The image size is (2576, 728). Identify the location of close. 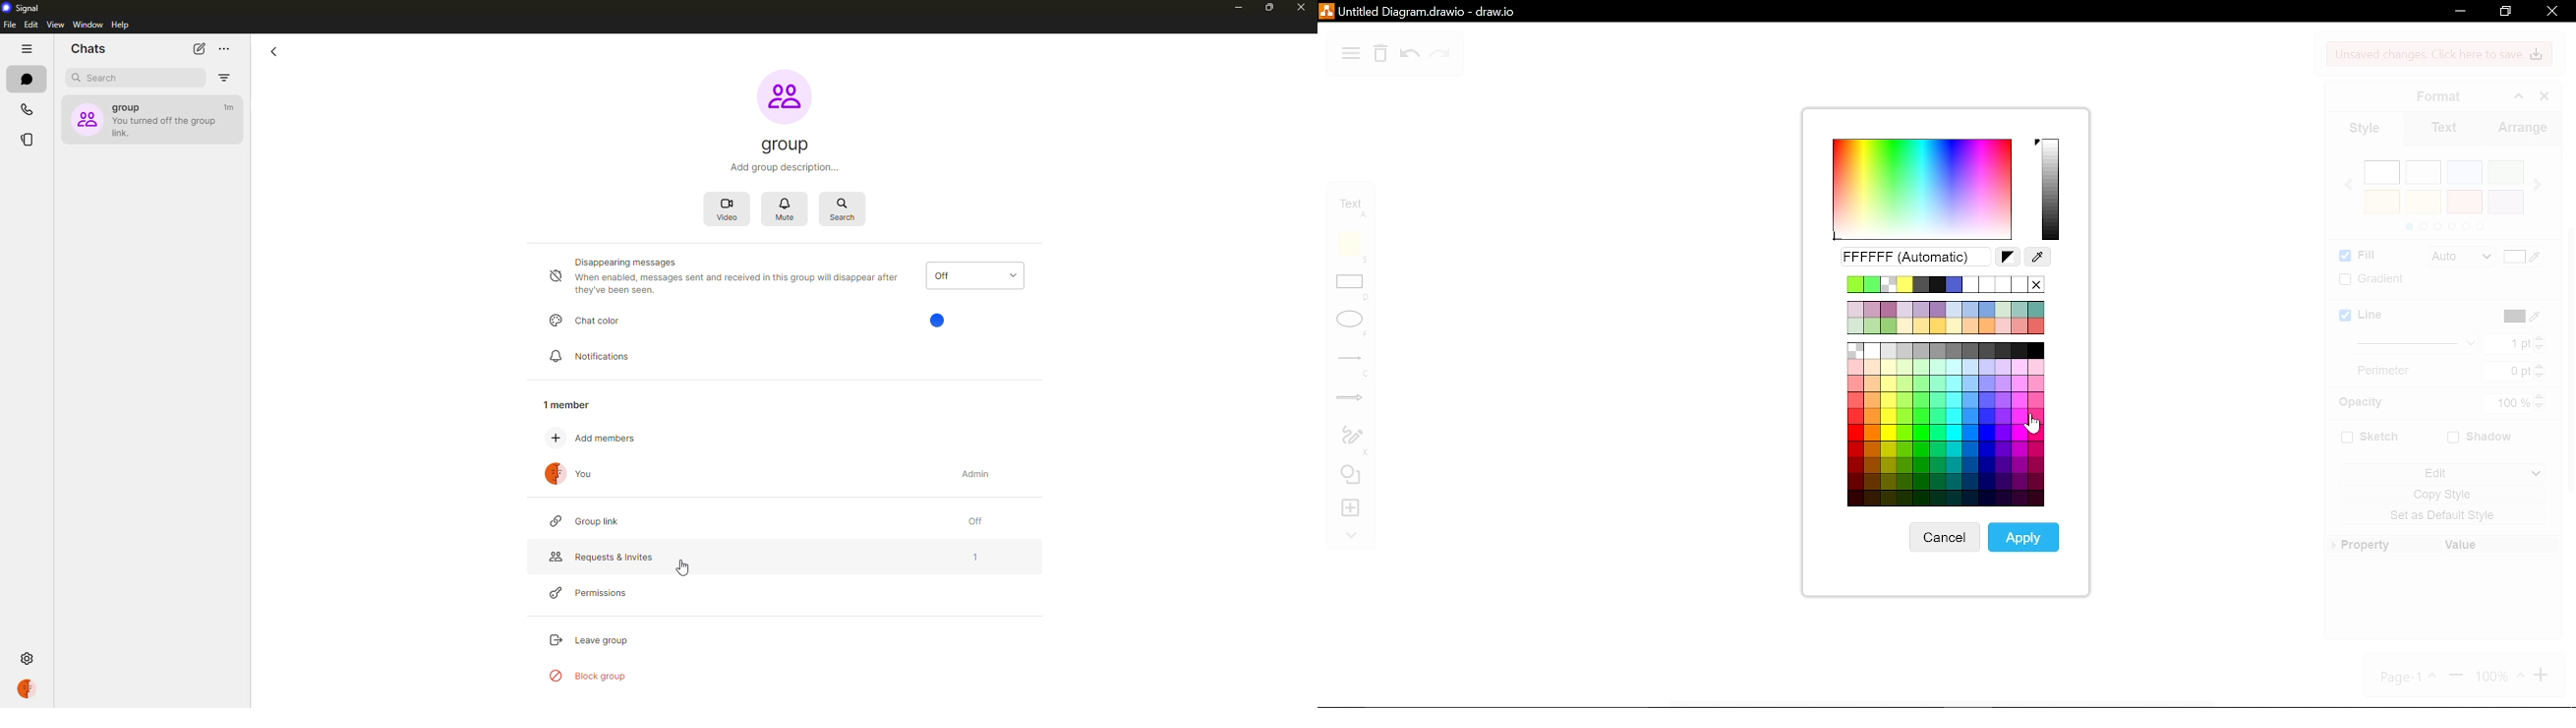
(1304, 8).